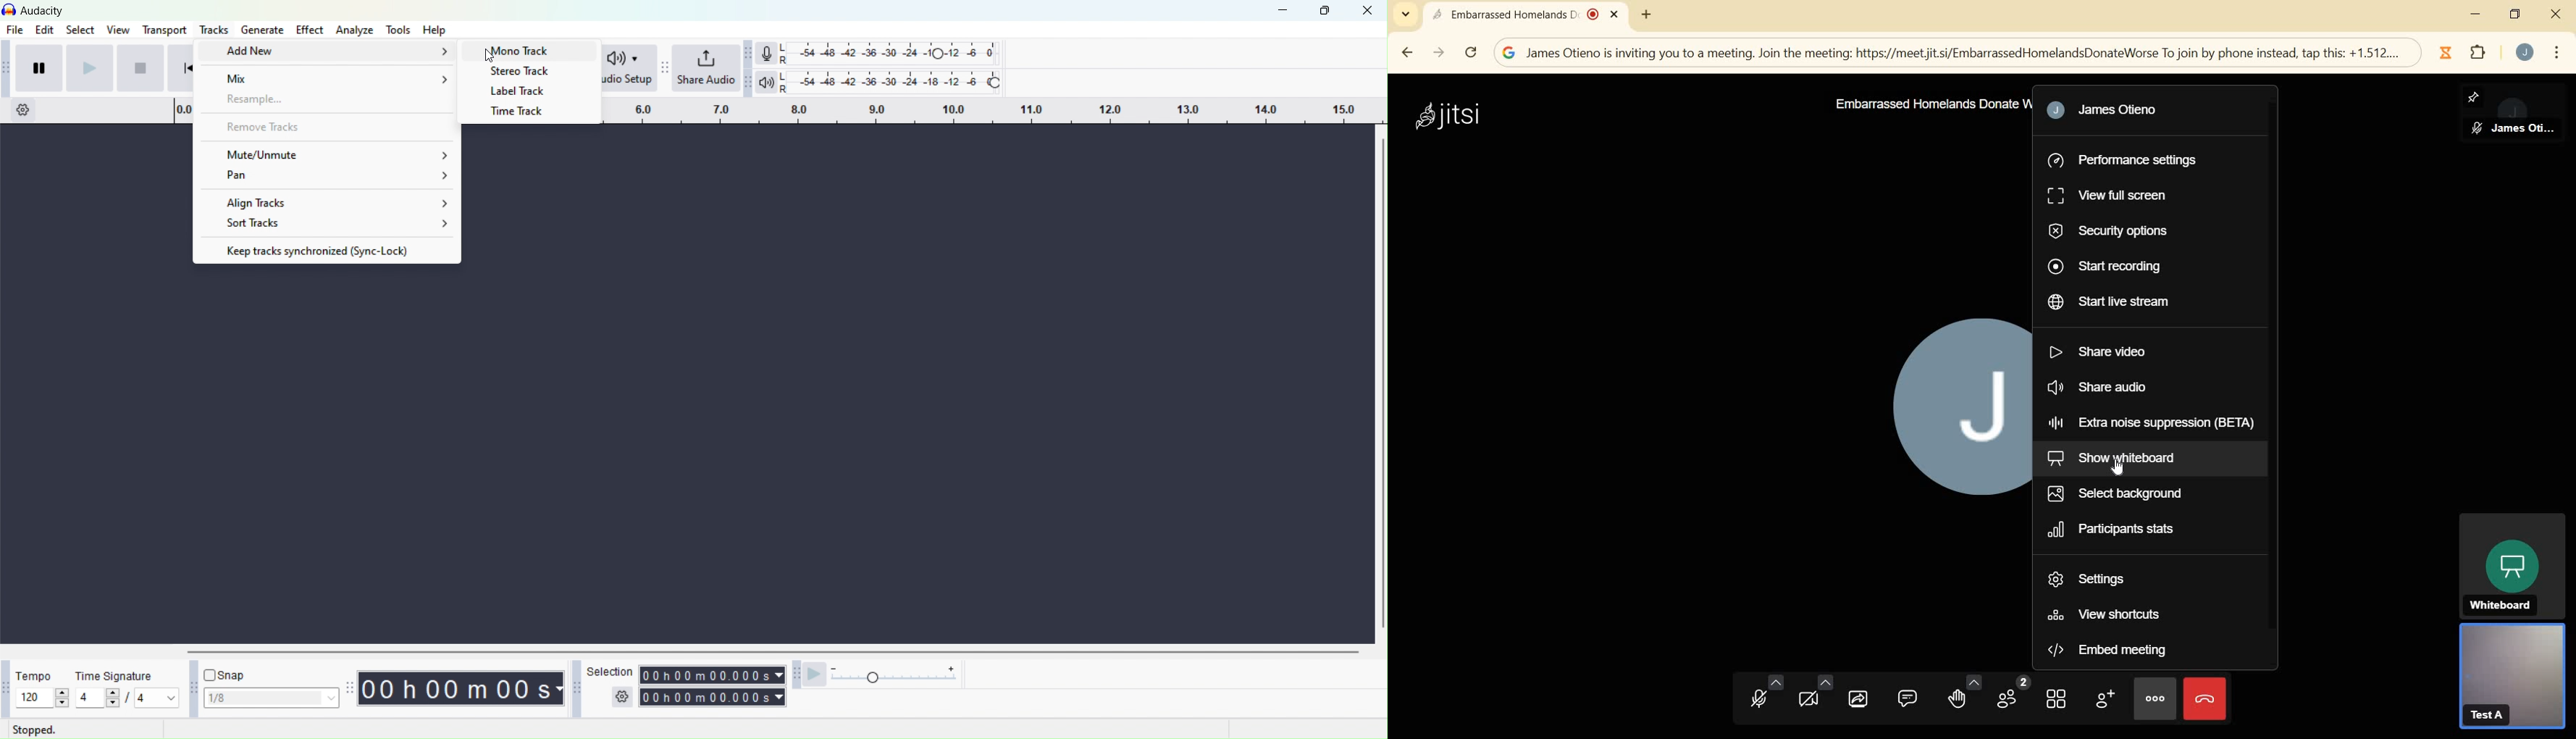 This screenshot has height=756, width=2576. What do you see at coordinates (768, 53) in the screenshot?
I see `Record meter` at bounding box center [768, 53].